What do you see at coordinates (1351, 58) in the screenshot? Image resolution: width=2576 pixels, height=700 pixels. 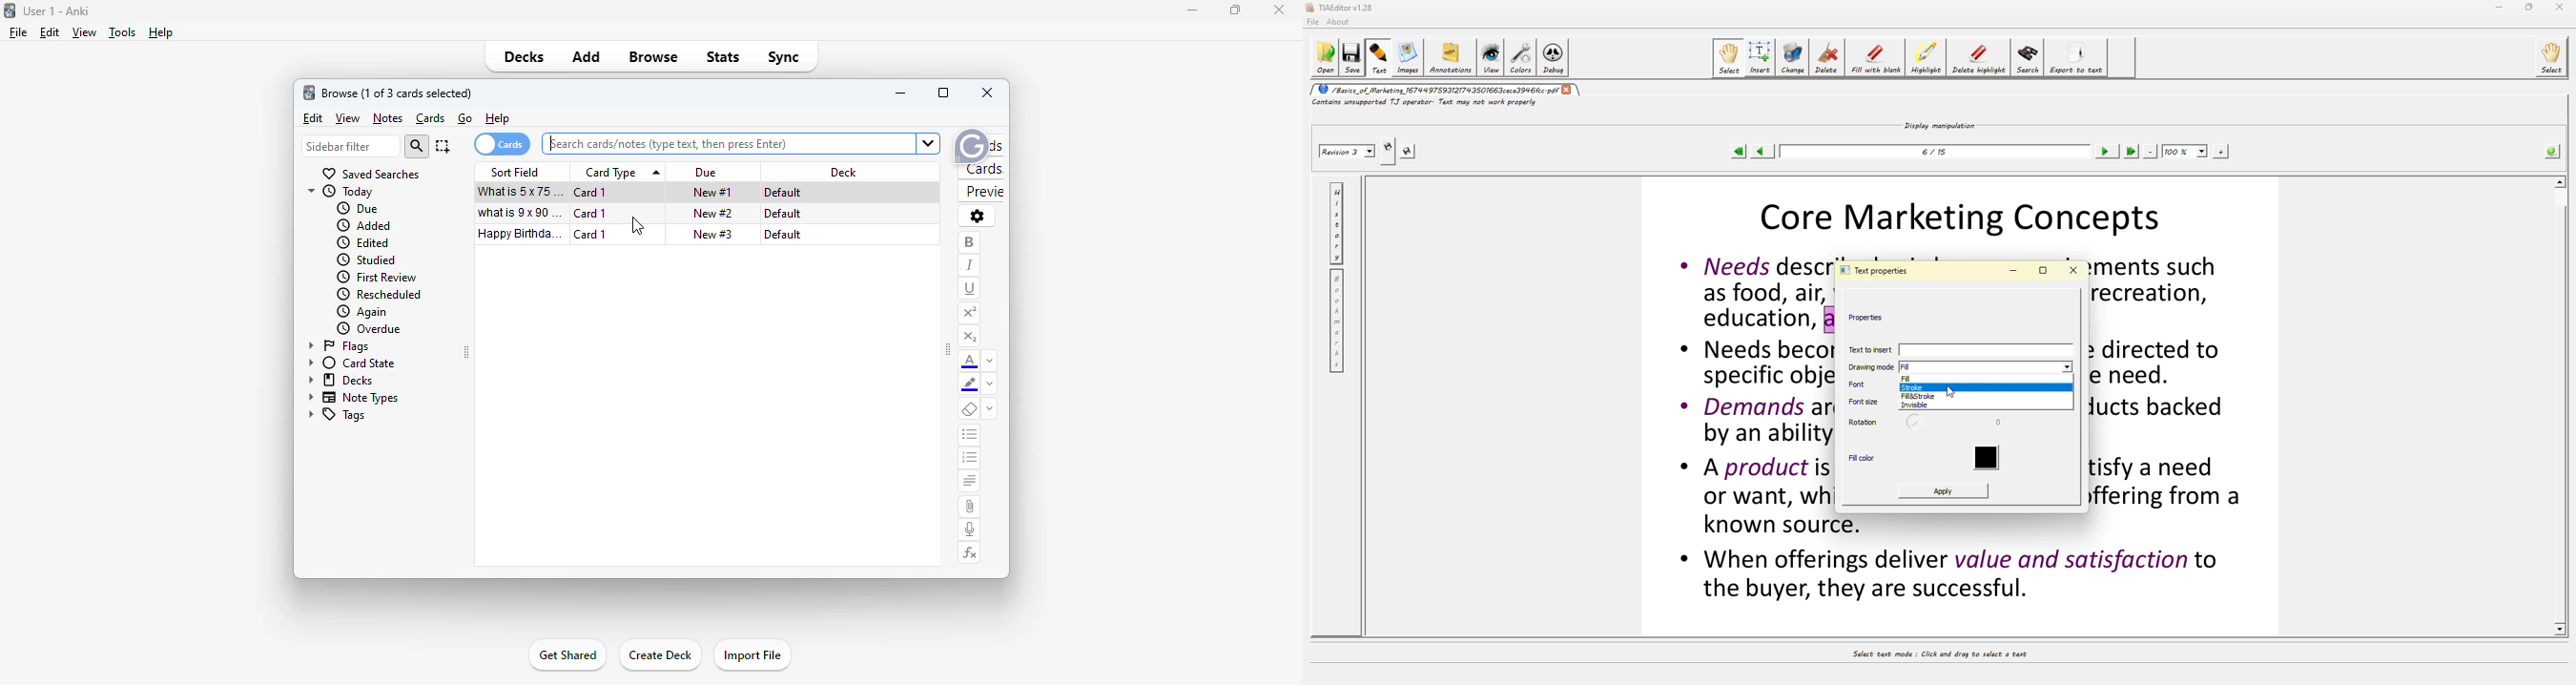 I see `save` at bounding box center [1351, 58].